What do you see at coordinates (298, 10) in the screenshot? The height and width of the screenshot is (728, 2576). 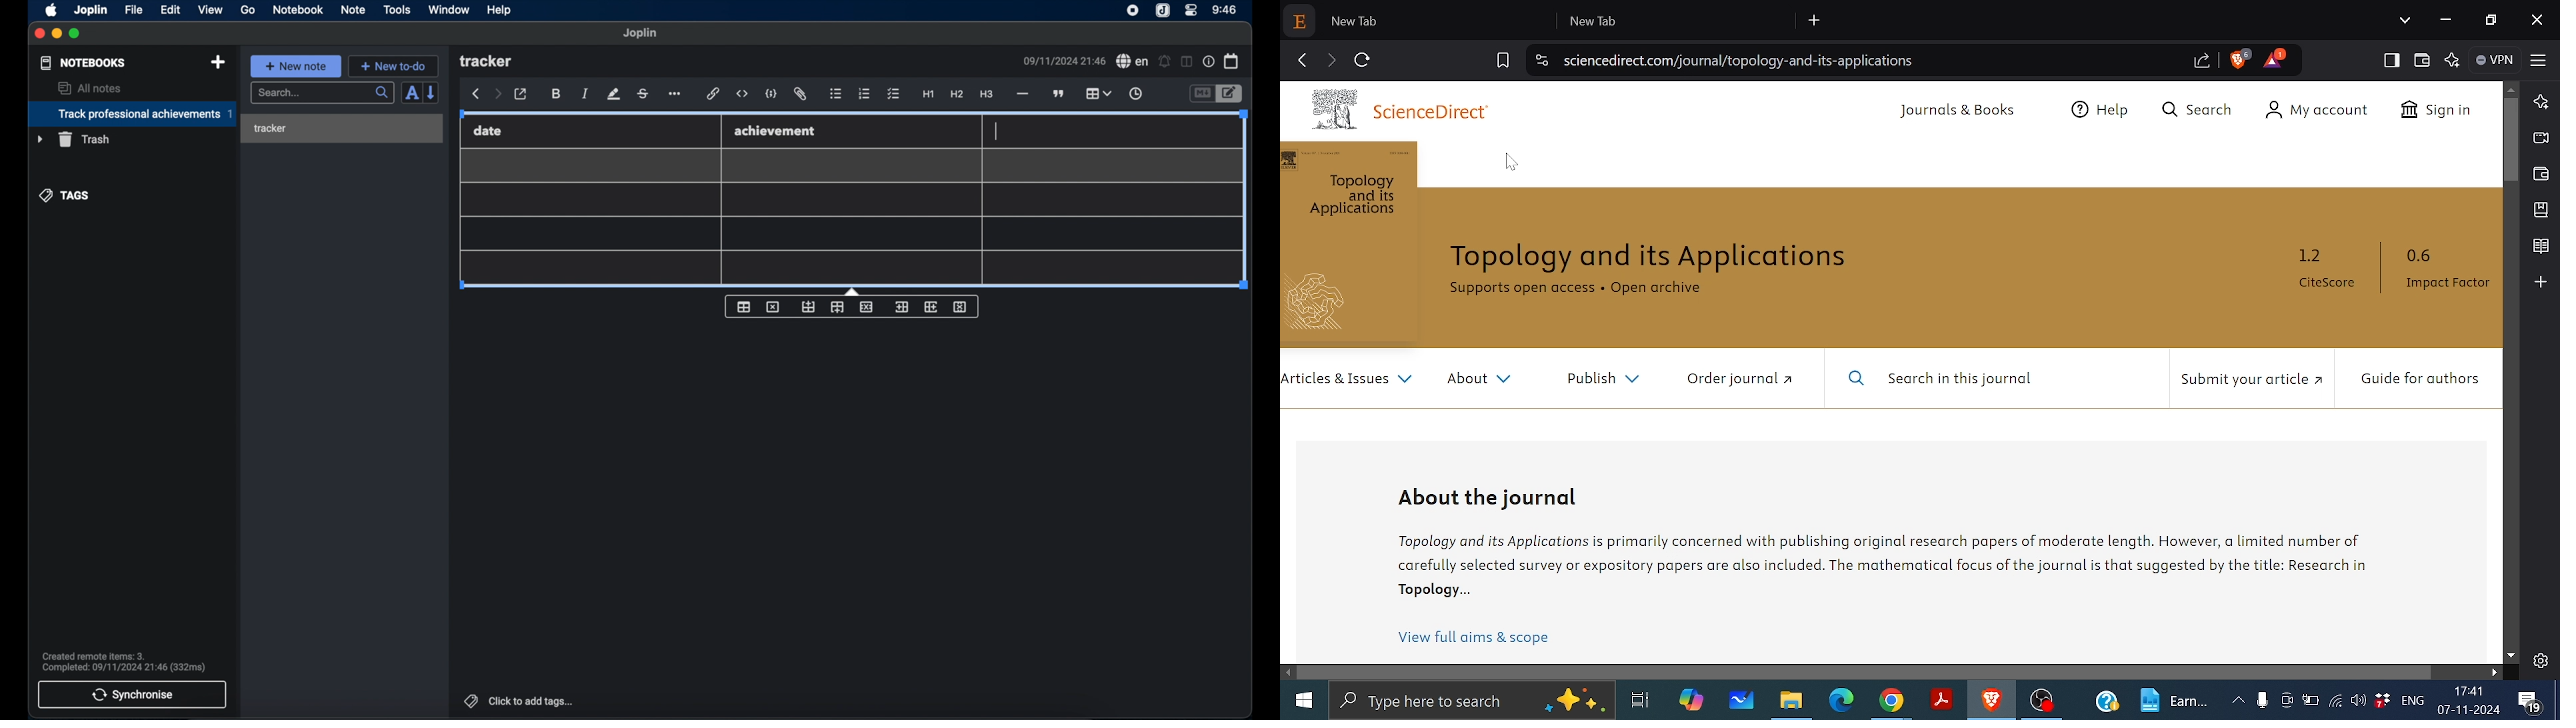 I see `notebook` at bounding box center [298, 10].